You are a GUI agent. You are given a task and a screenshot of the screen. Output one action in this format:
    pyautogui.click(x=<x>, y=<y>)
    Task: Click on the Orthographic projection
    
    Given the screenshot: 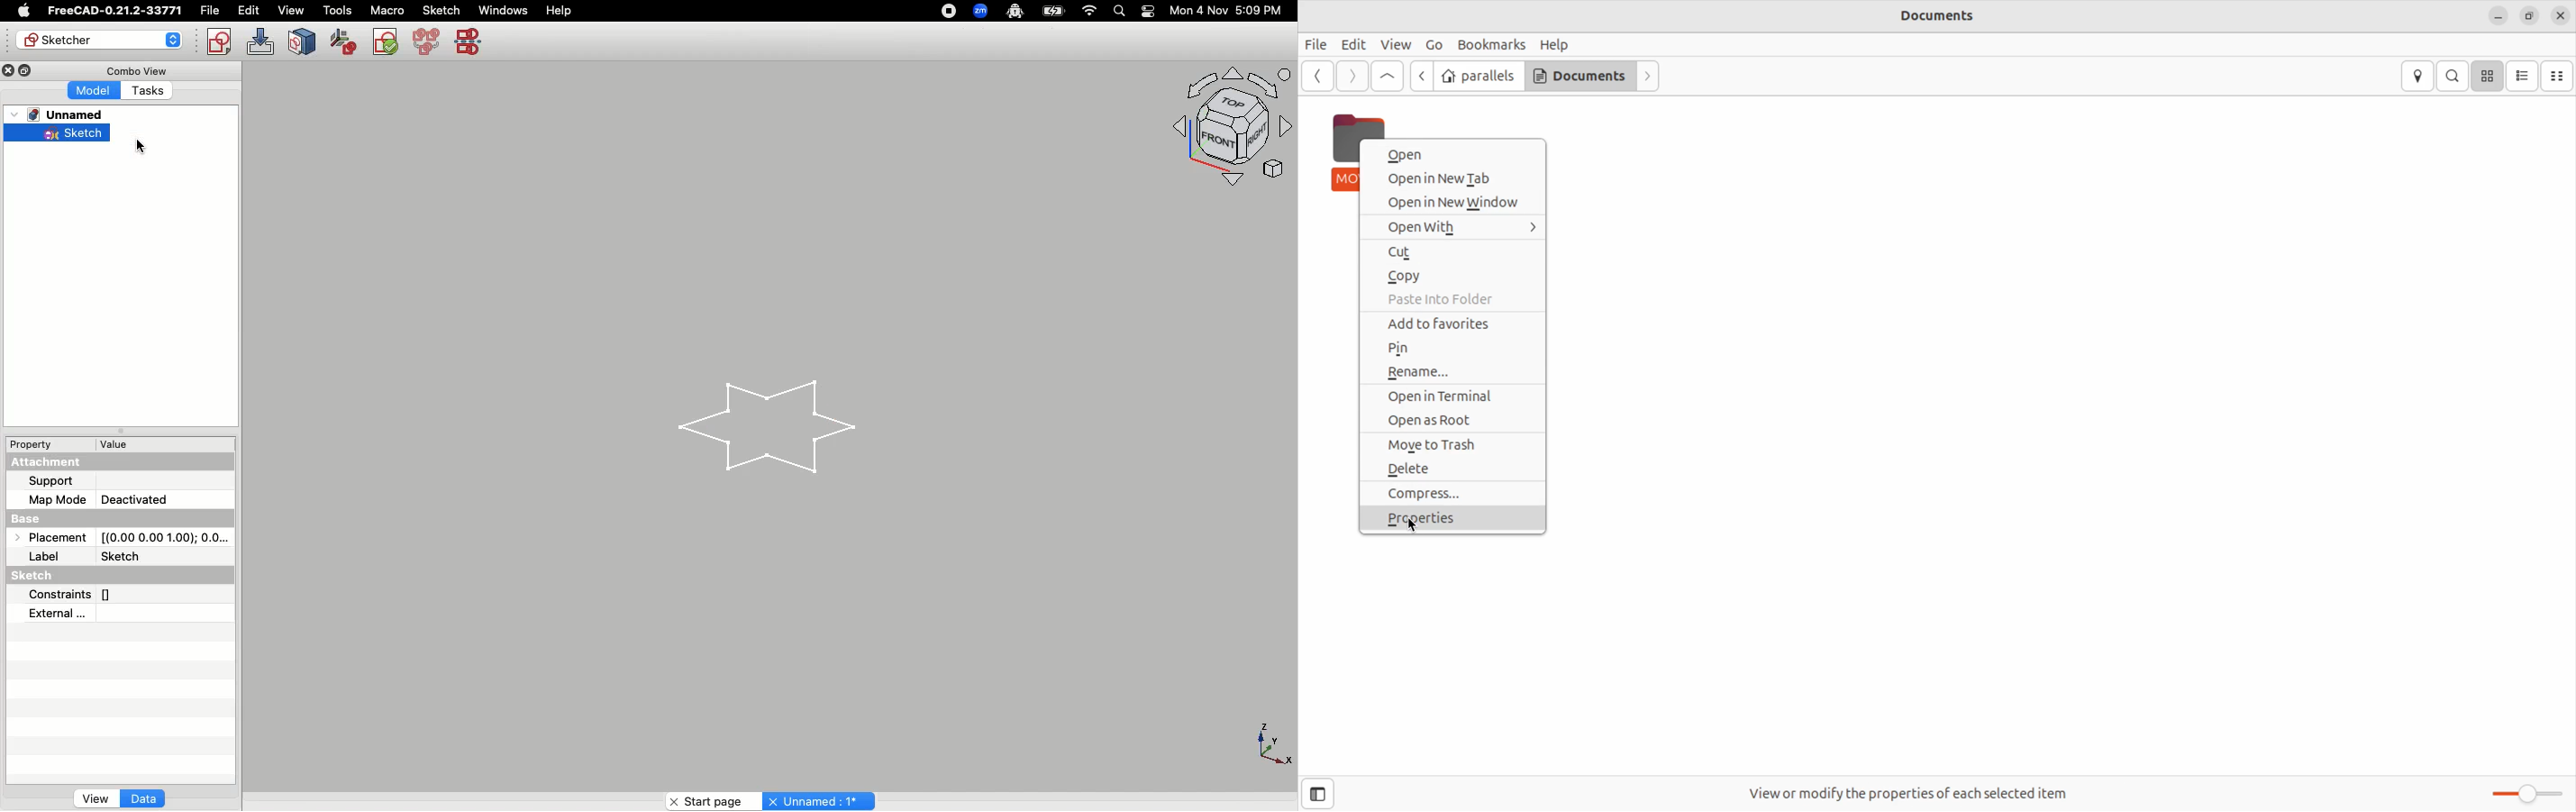 What is the action you would take?
    pyautogui.click(x=1213, y=133)
    